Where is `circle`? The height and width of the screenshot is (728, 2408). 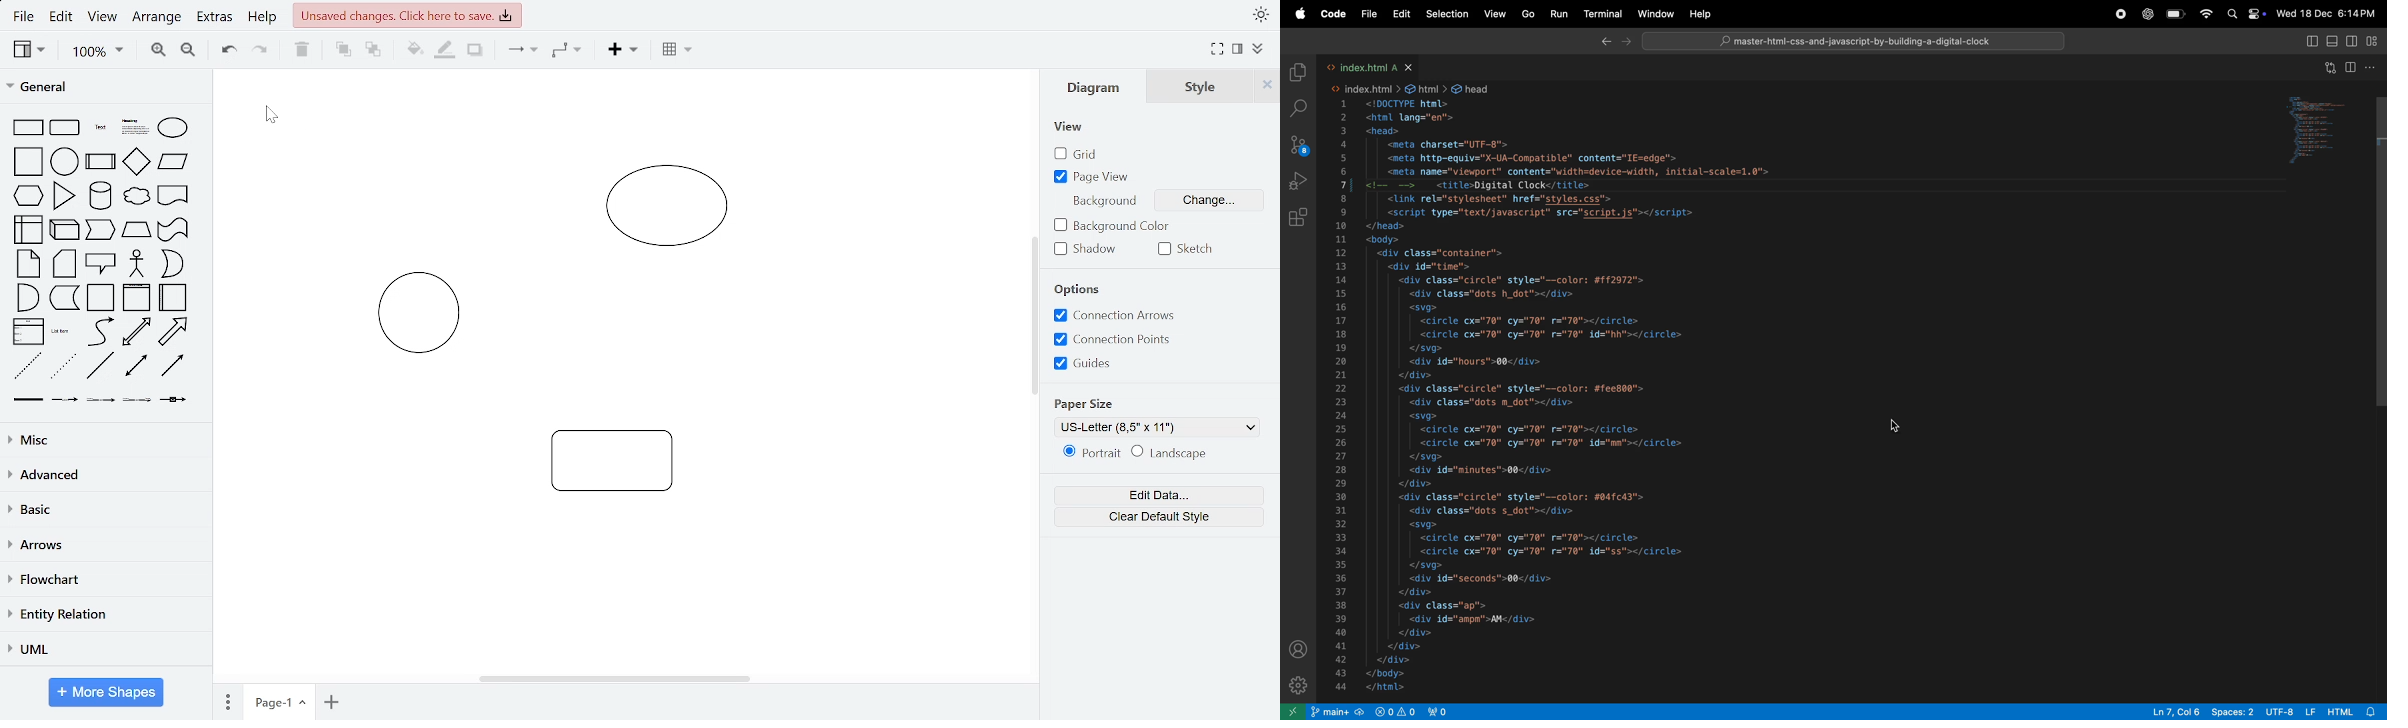
circle is located at coordinates (65, 161).